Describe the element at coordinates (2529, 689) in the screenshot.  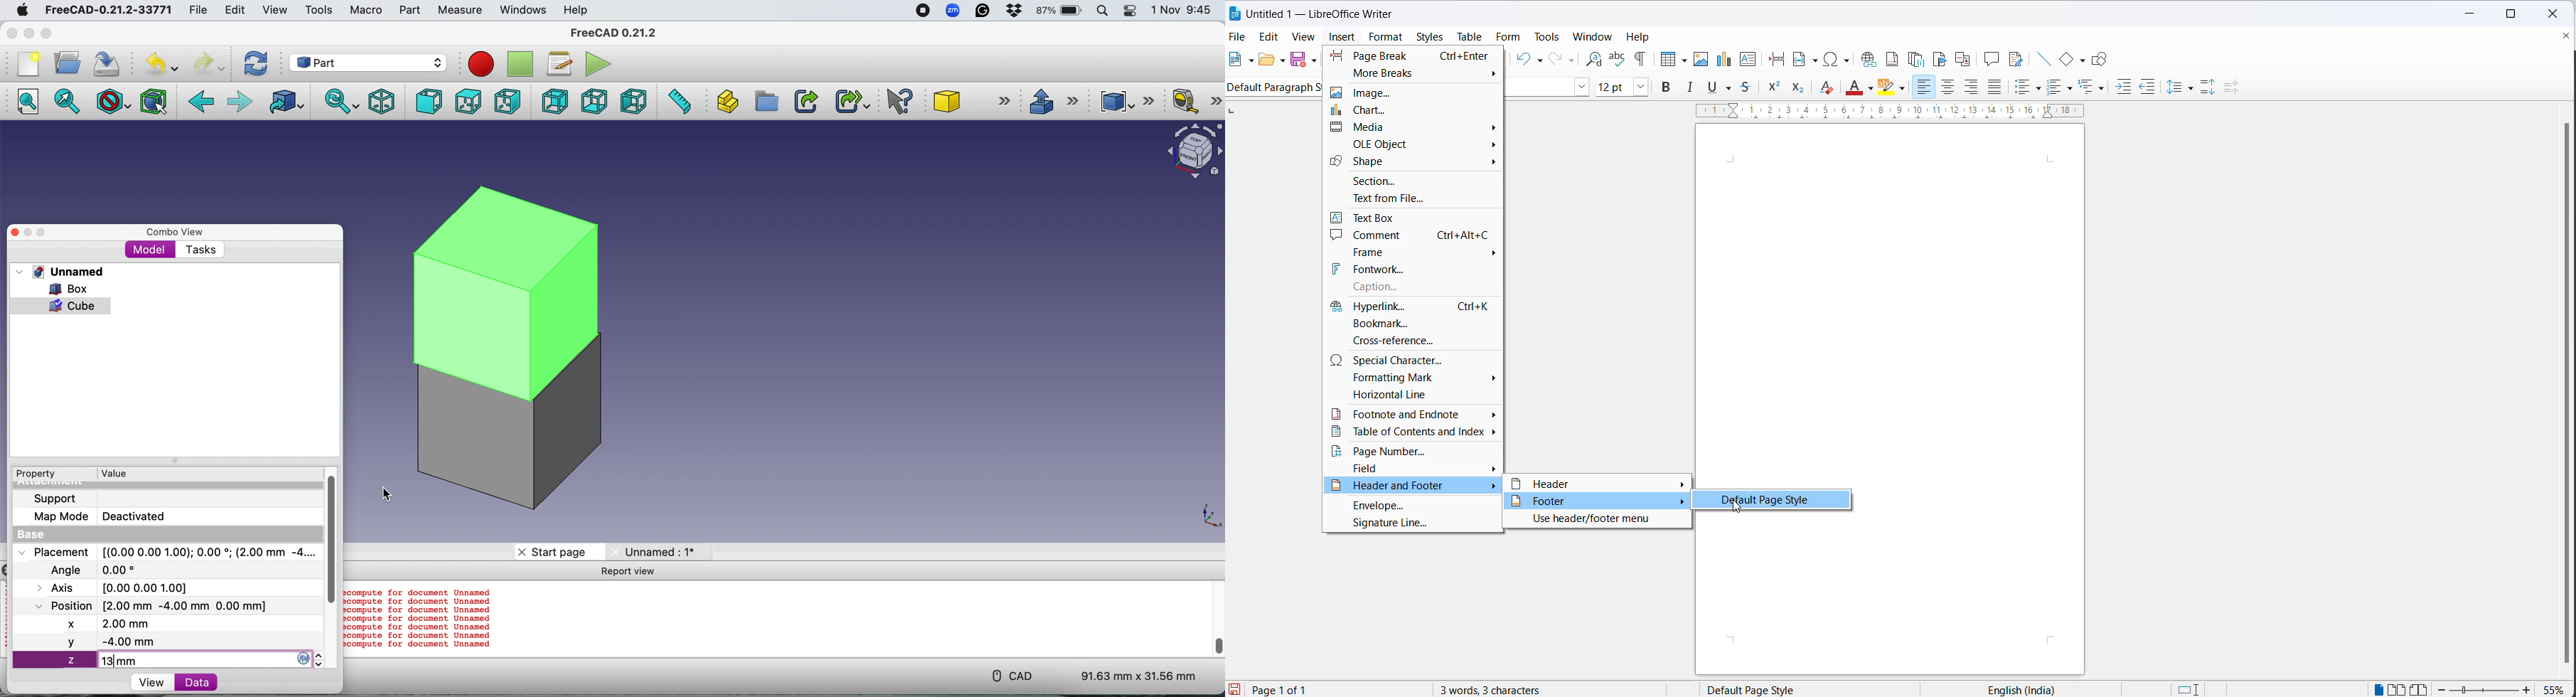
I see `zoom increase` at that location.